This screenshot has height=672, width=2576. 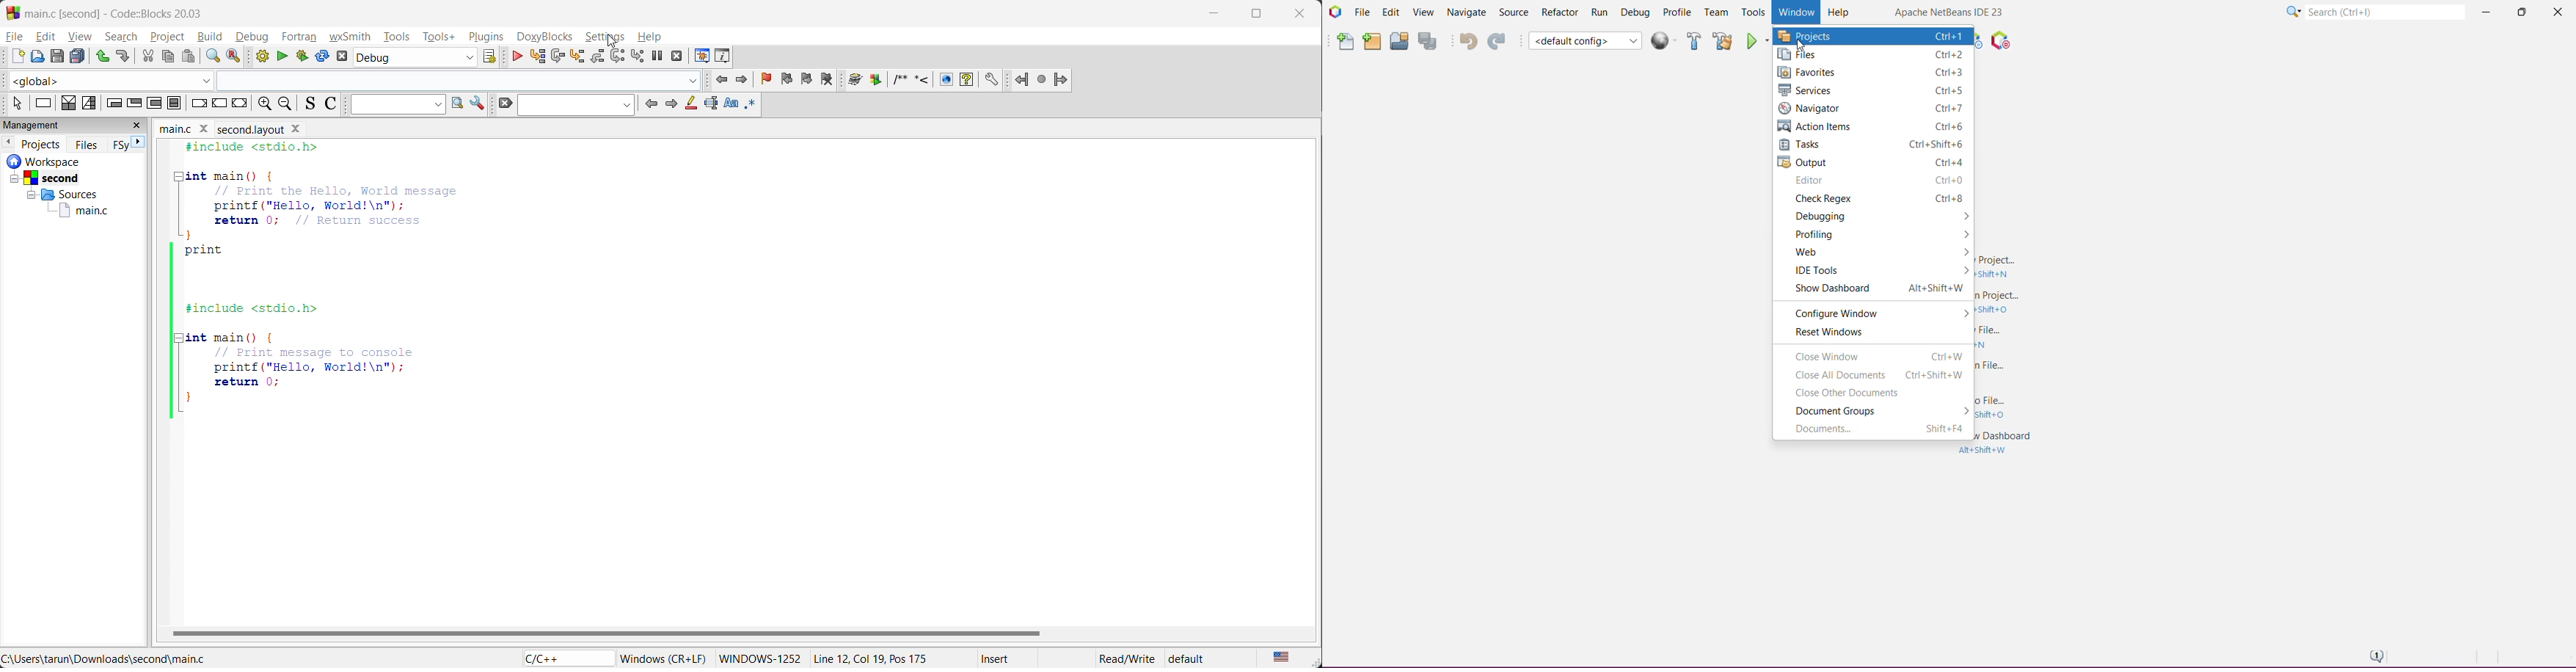 I want to click on selected text, so click(x=711, y=106).